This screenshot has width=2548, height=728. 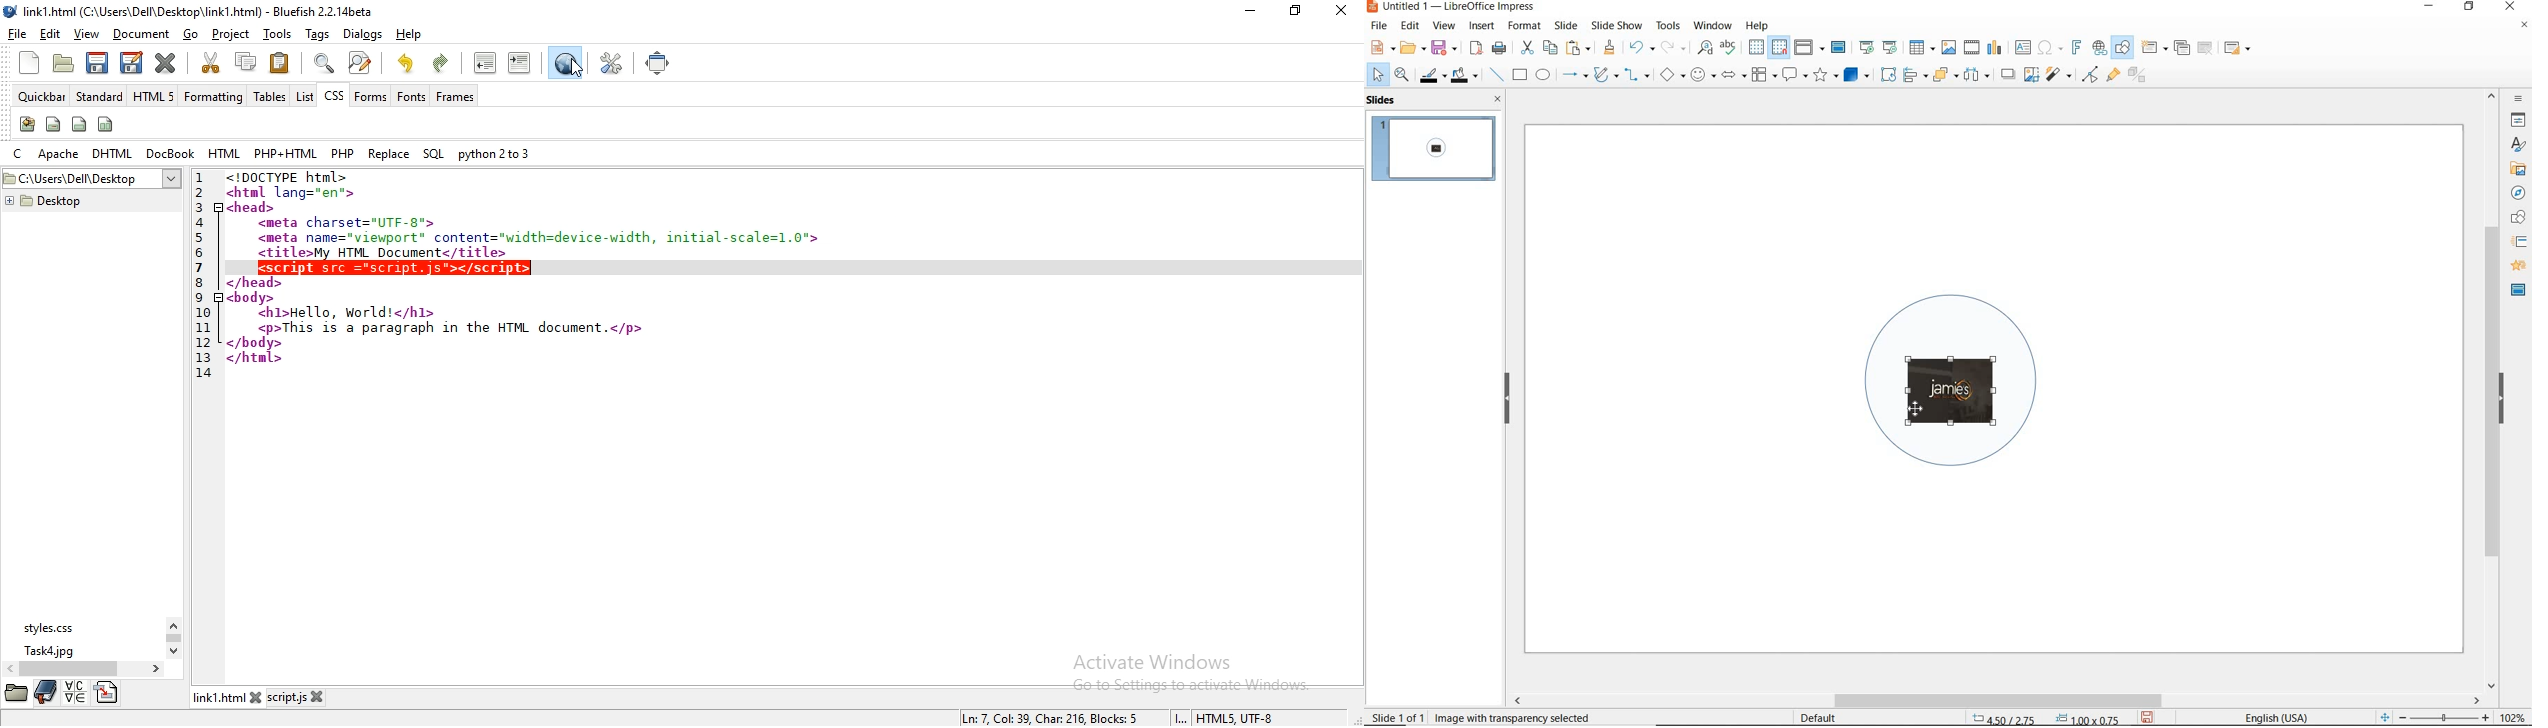 I want to click on 1, so click(x=198, y=178).